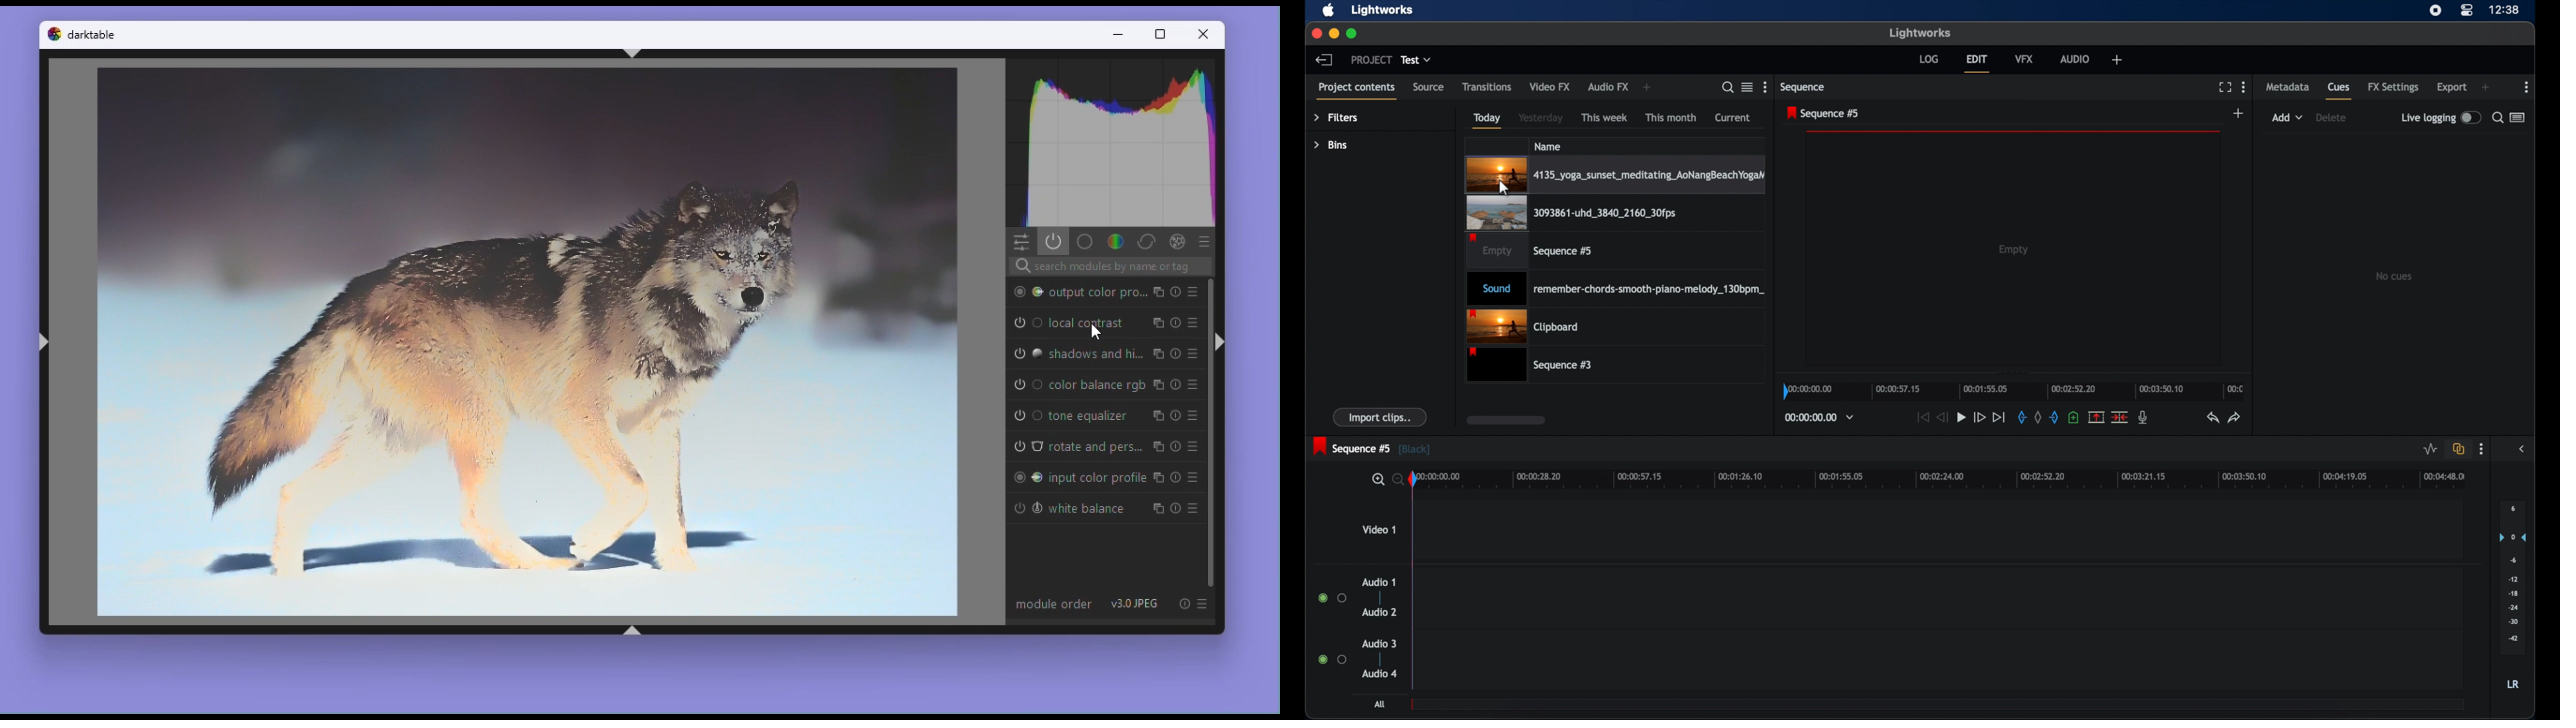 The height and width of the screenshot is (728, 2576). What do you see at coordinates (1085, 605) in the screenshot?
I see `Module order v3.0 JPEG` at bounding box center [1085, 605].